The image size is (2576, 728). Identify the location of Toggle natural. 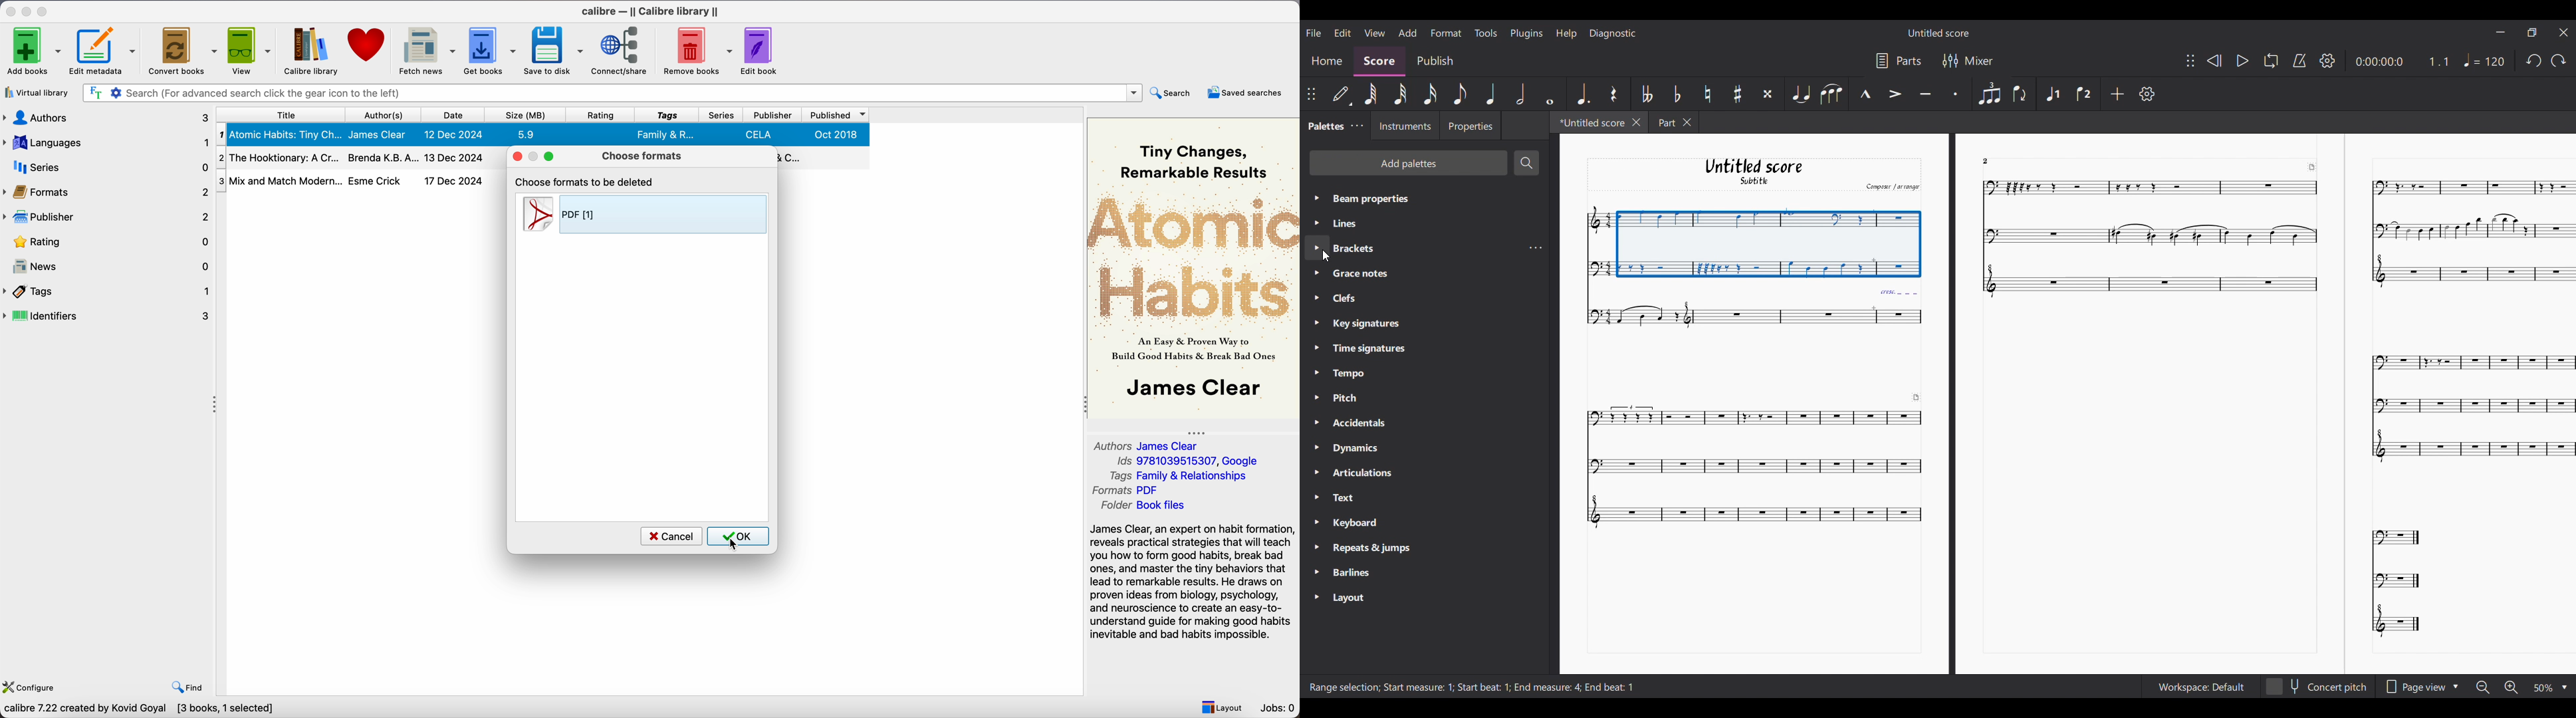
(1707, 94).